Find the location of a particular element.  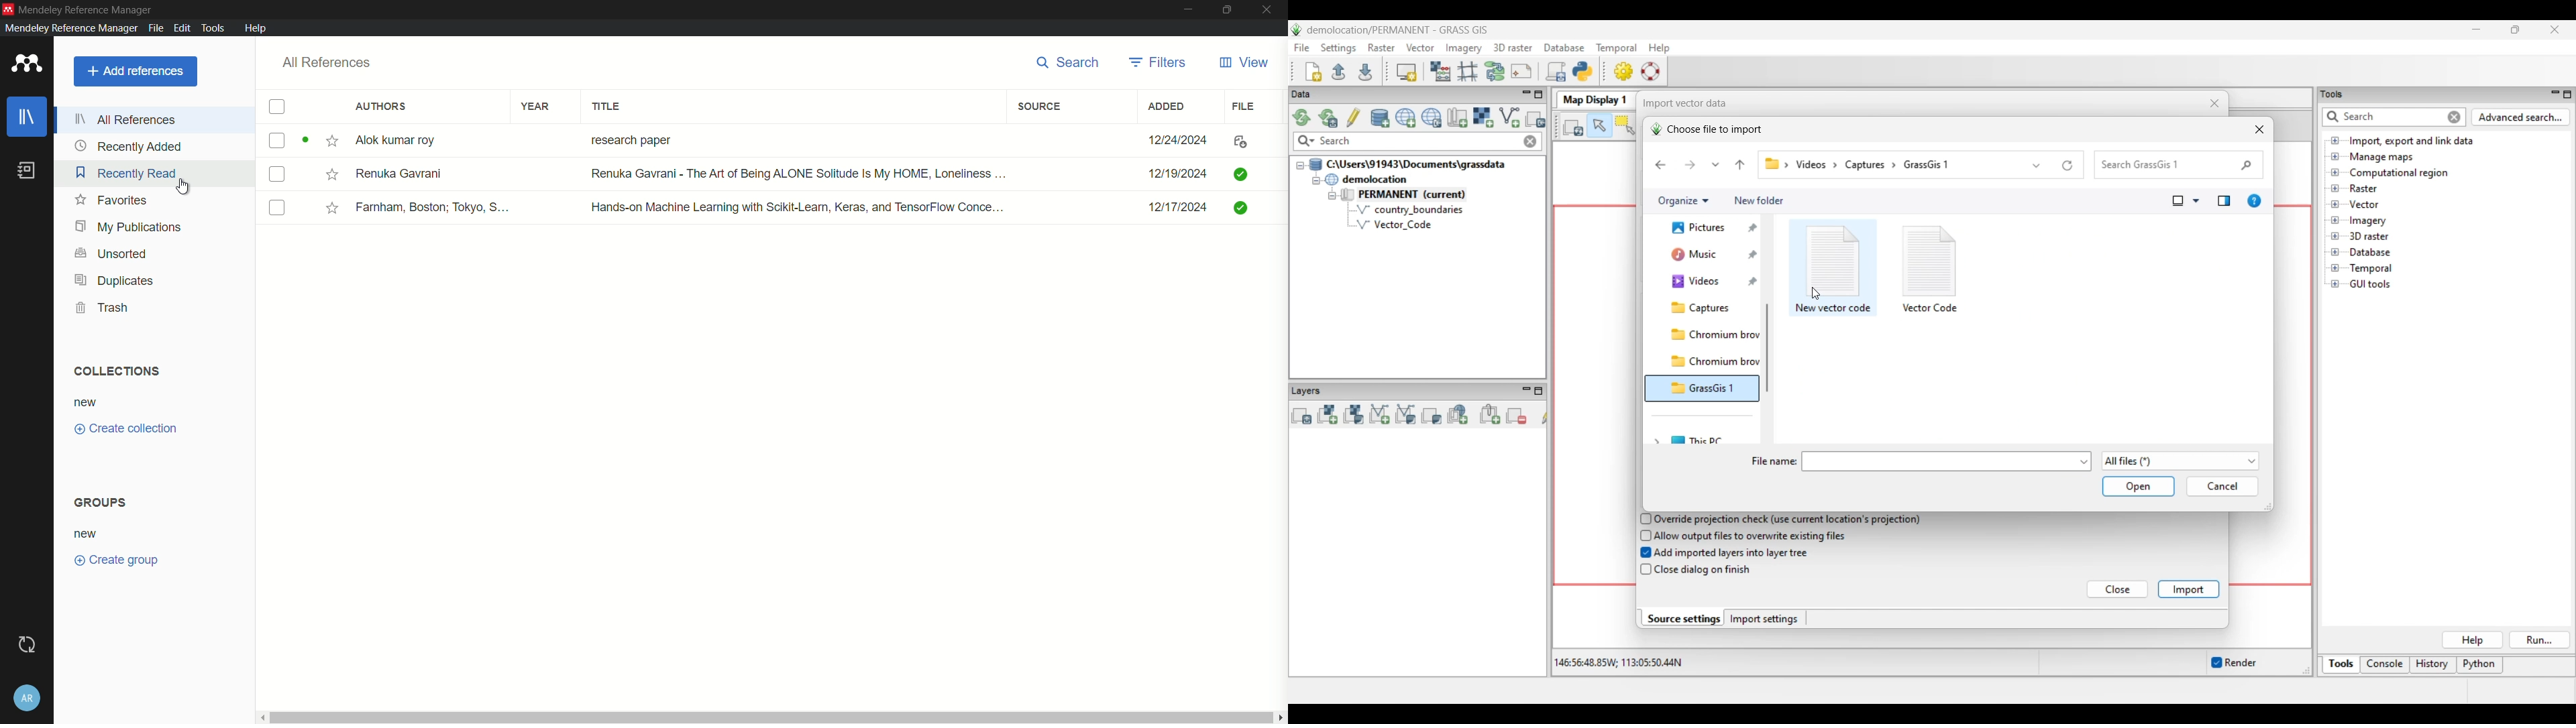

Check is located at coordinates (1244, 173).